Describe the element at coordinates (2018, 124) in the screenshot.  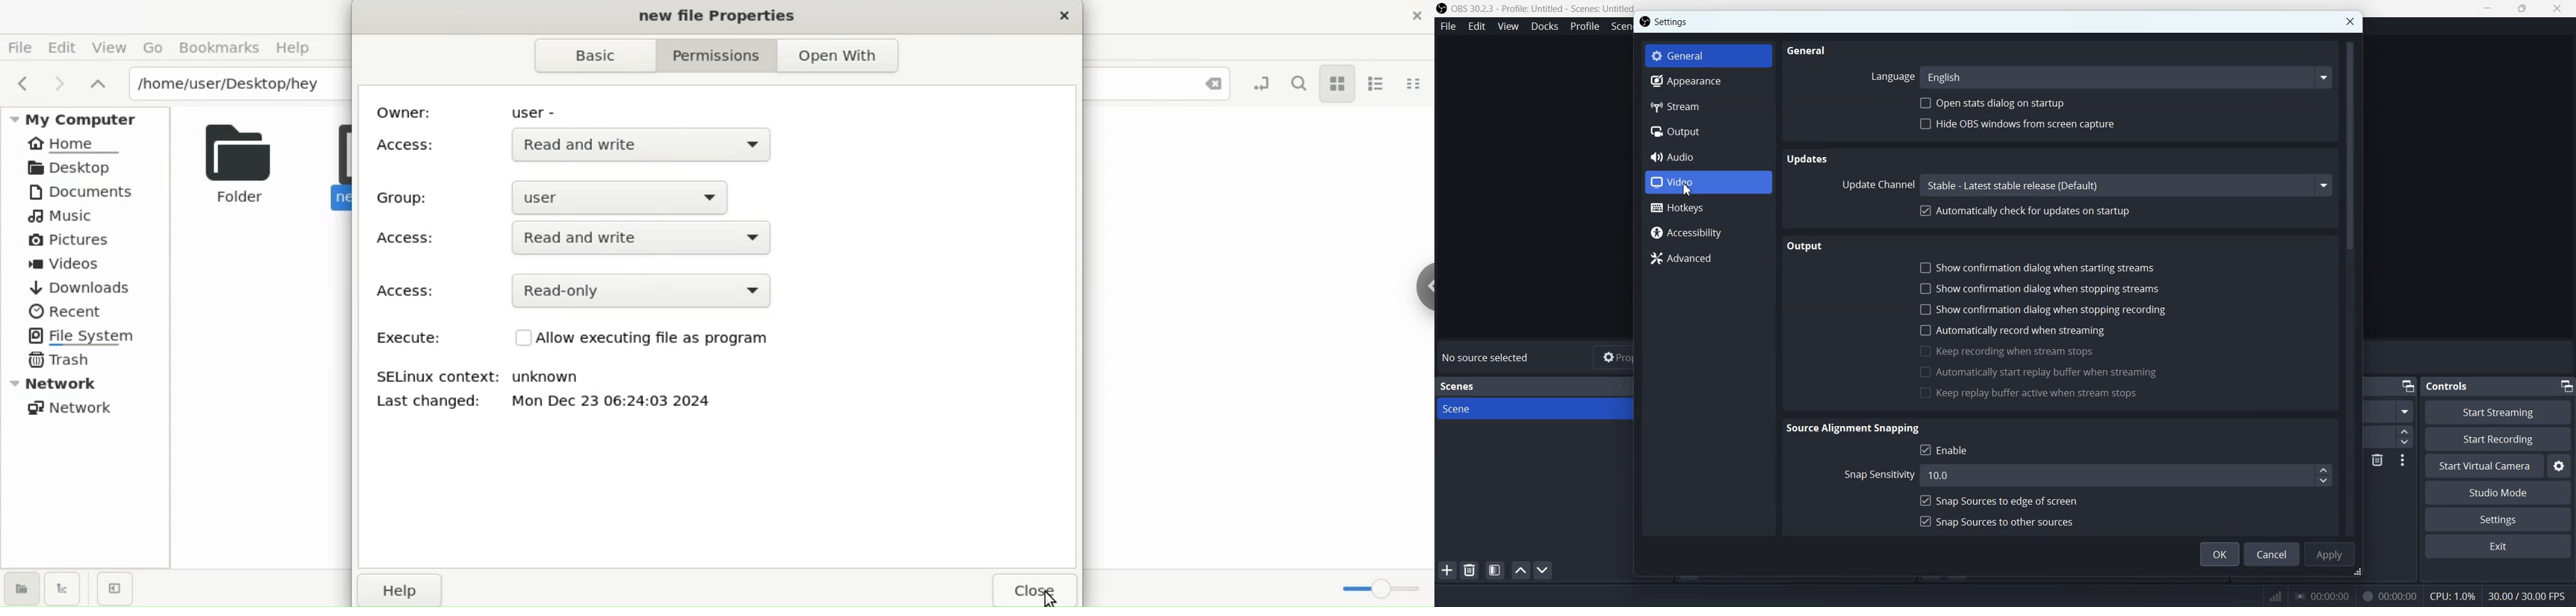
I see `Hide OBS Windows From Screen Capture` at that location.